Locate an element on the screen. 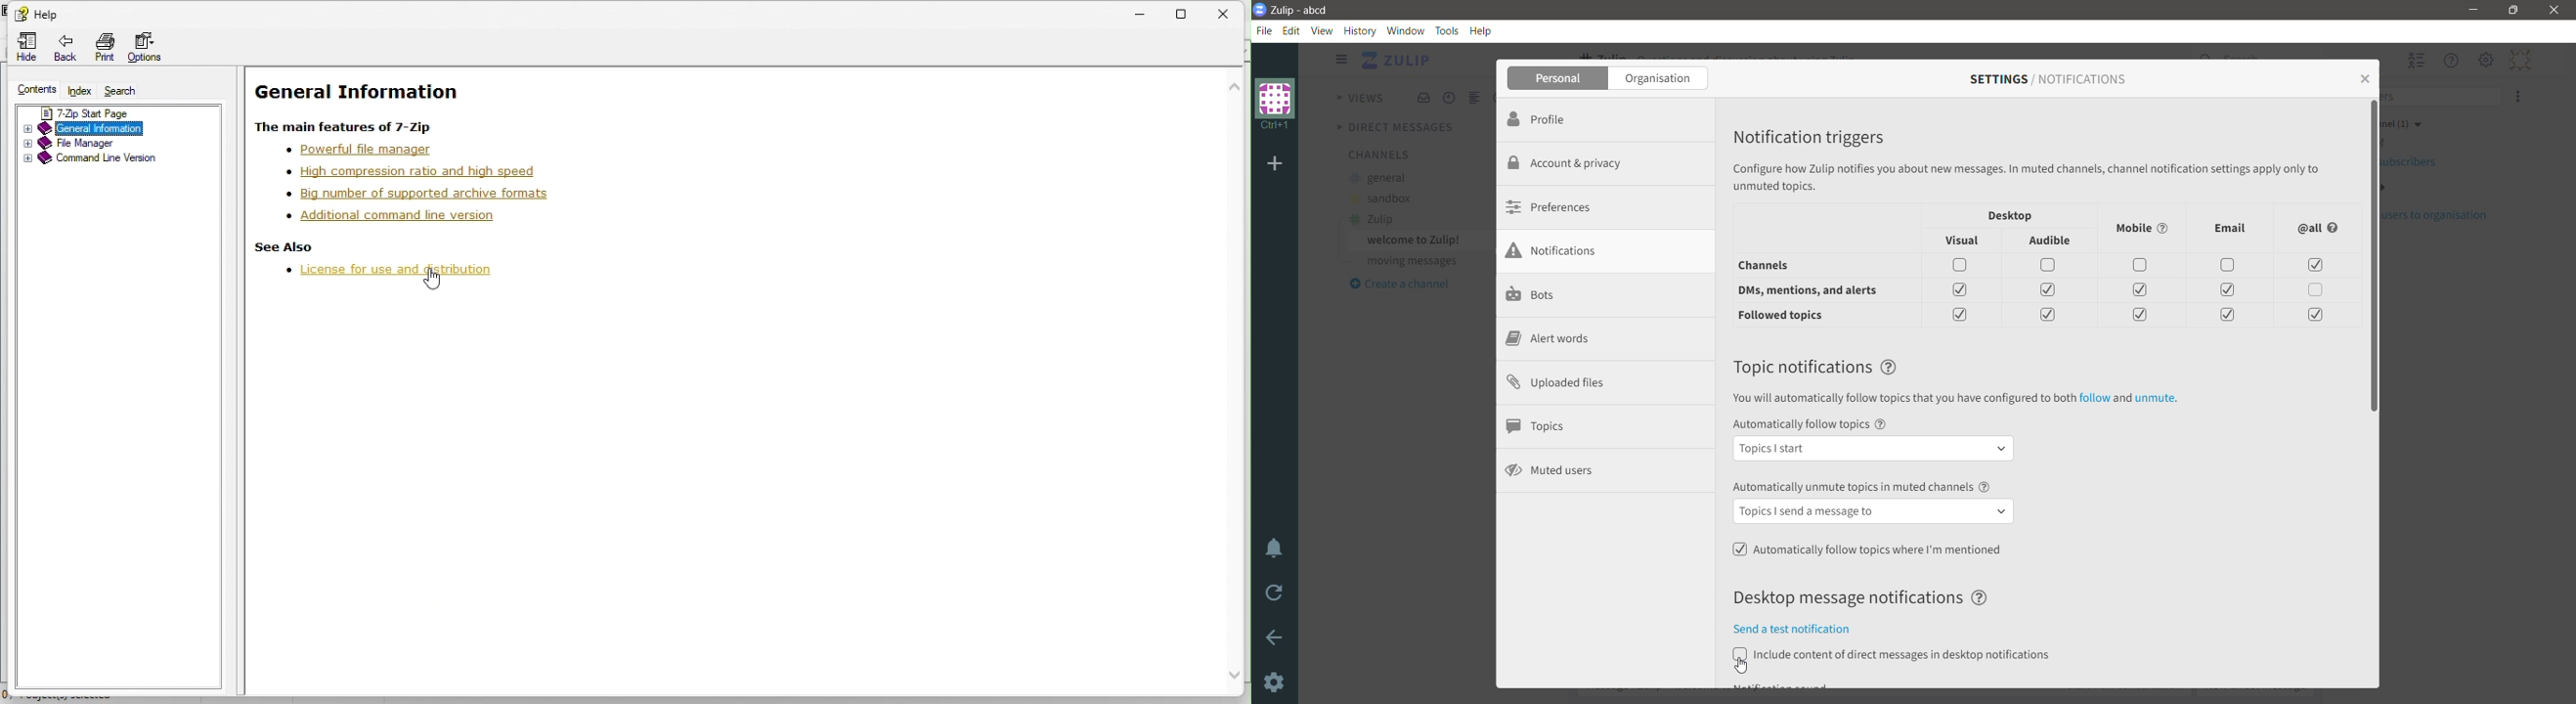 This screenshot has width=2576, height=728. Configure Zulip notifications (check boxes) is located at coordinates (2029, 177).